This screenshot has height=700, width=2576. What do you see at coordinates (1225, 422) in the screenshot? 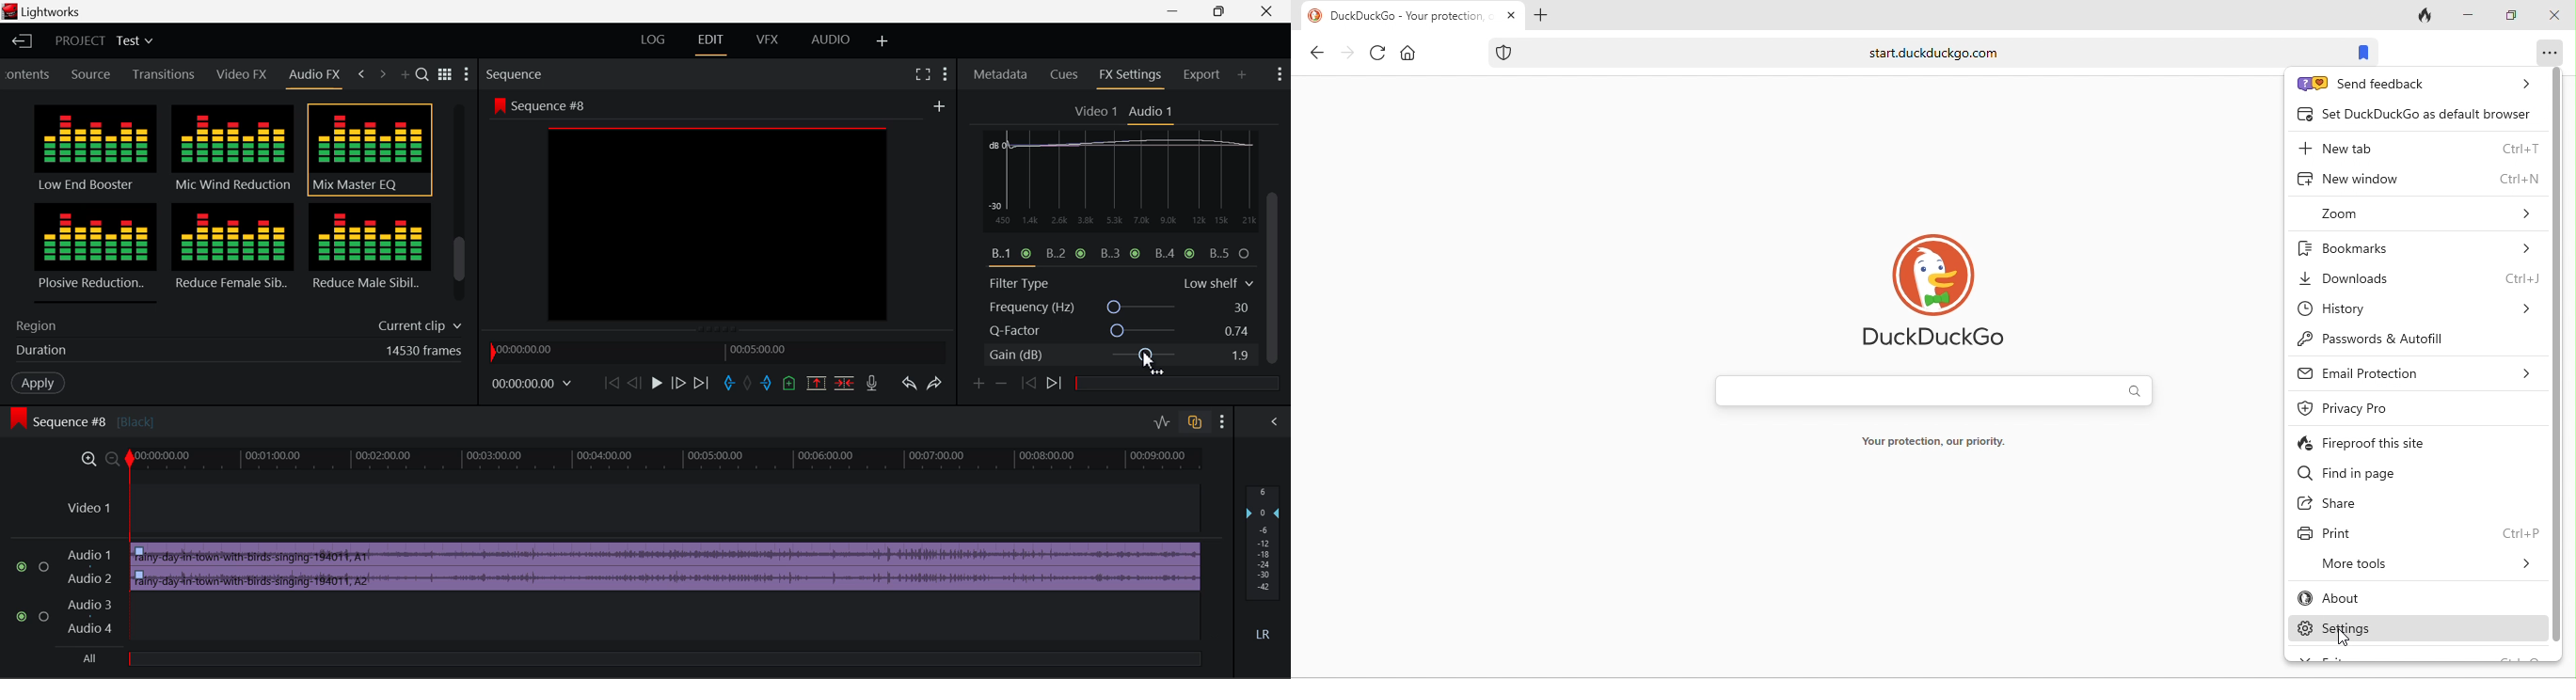
I see `Show Settings` at bounding box center [1225, 422].